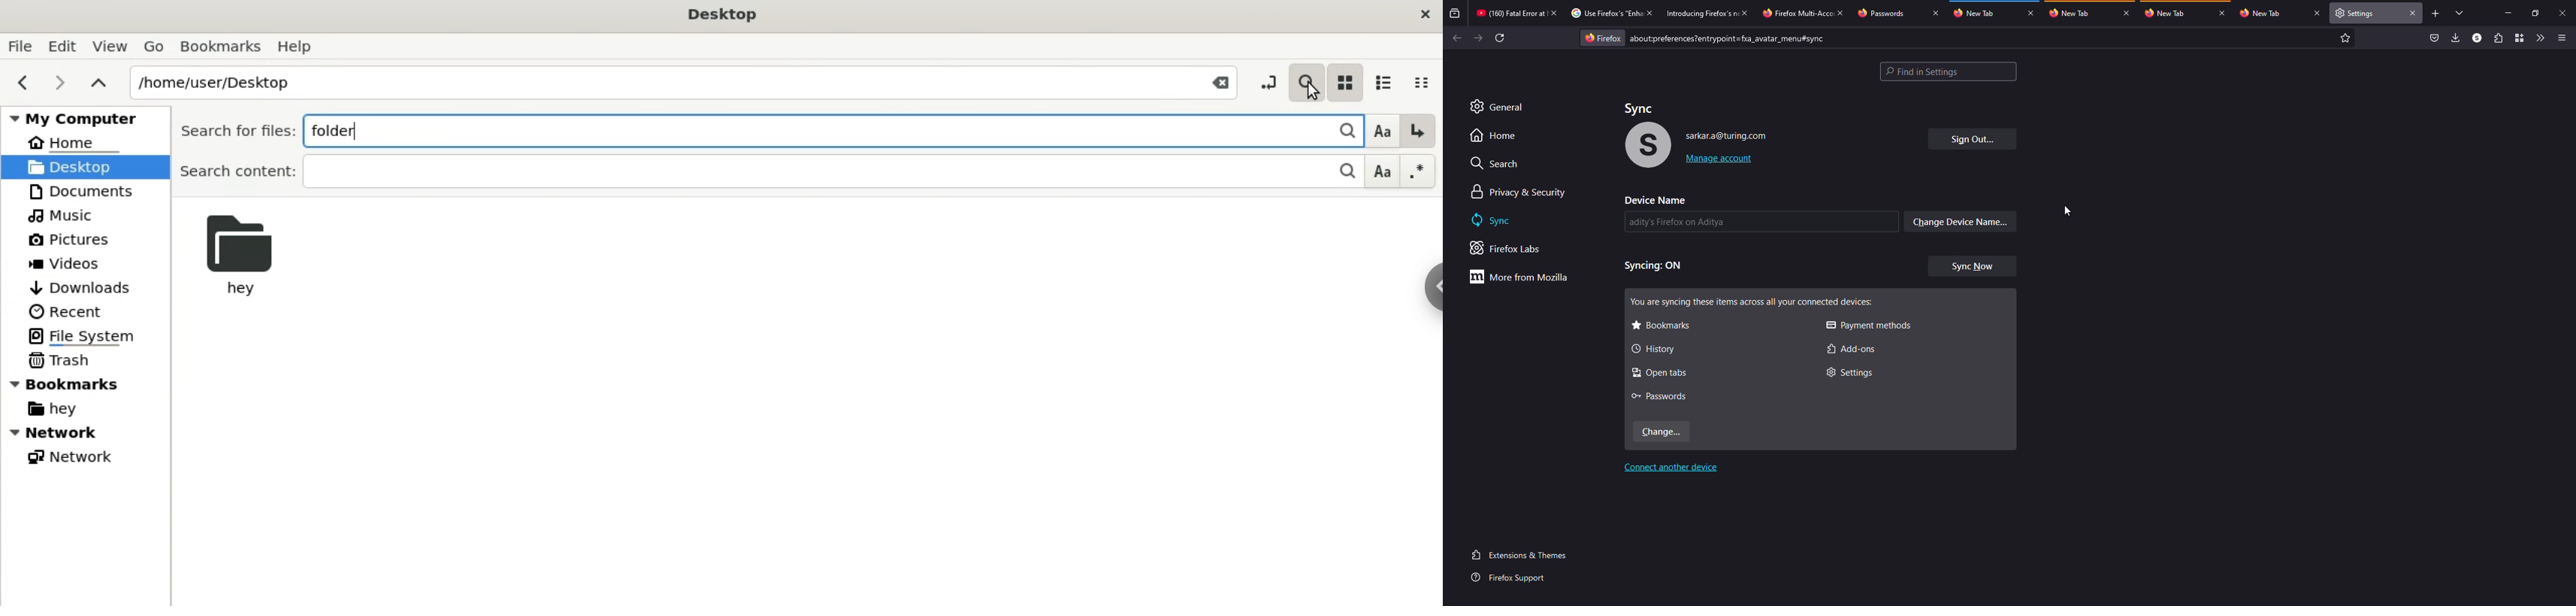  I want to click on tab, so click(1890, 14).